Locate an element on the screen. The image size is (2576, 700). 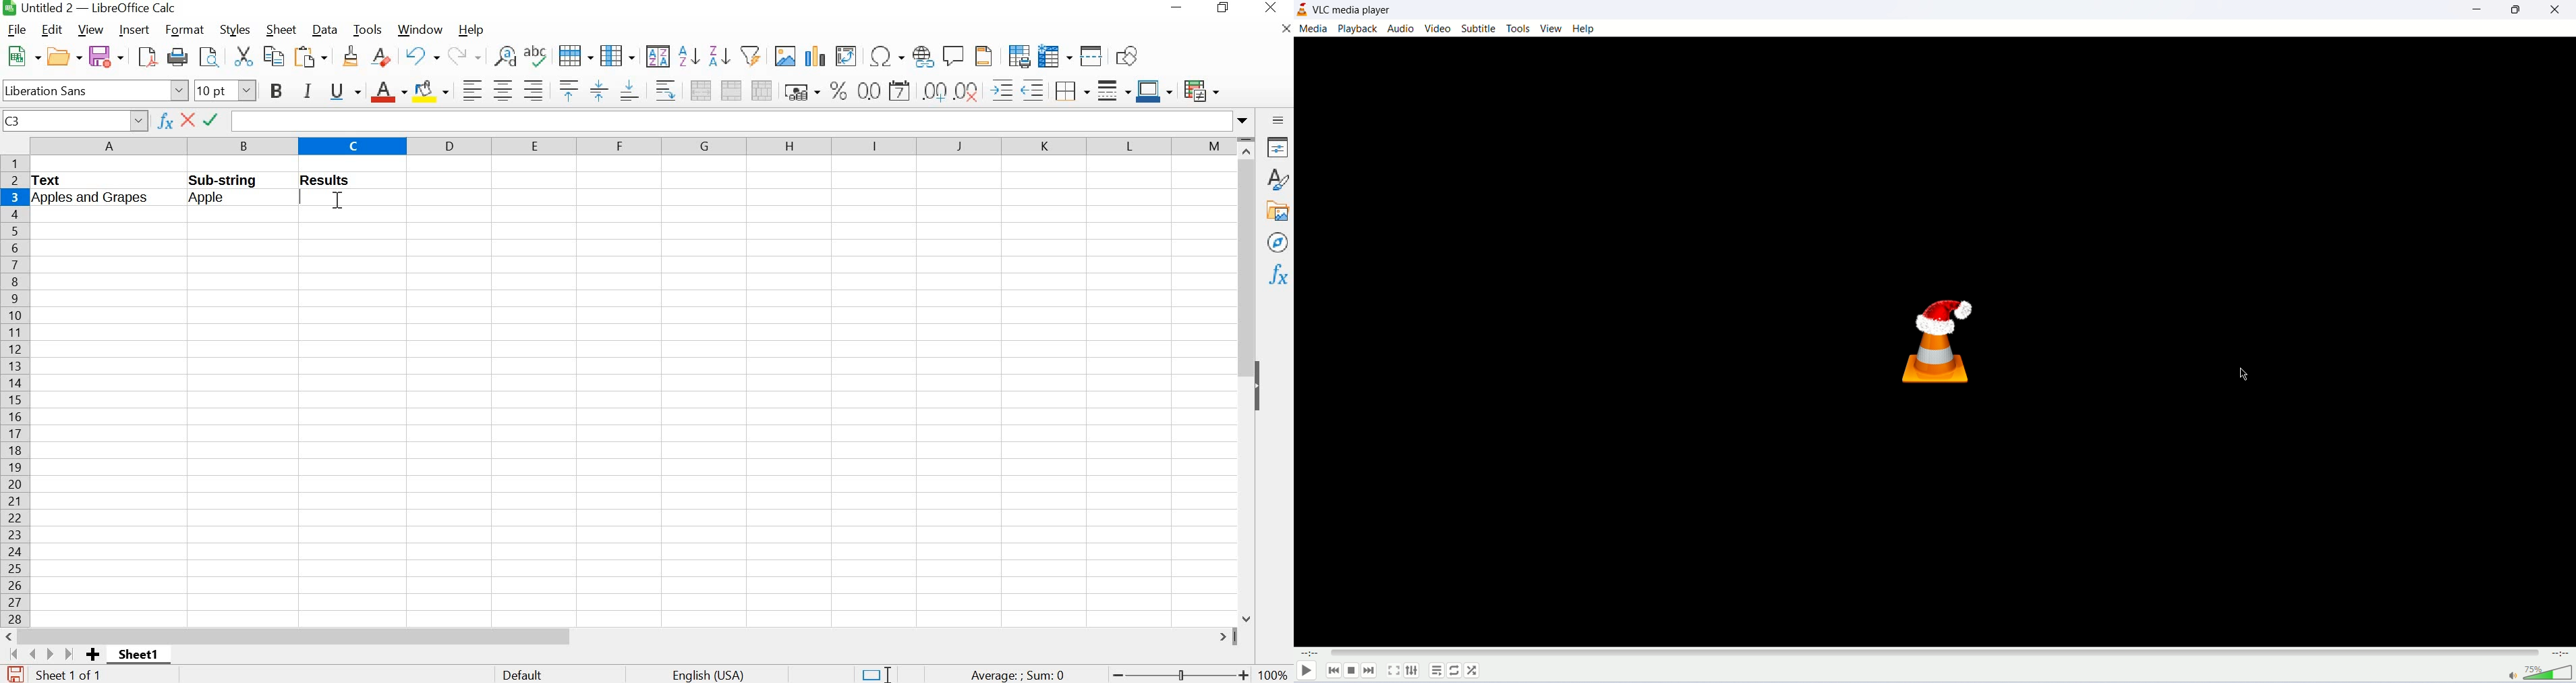
format as percent is located at coordinates (836, 90).